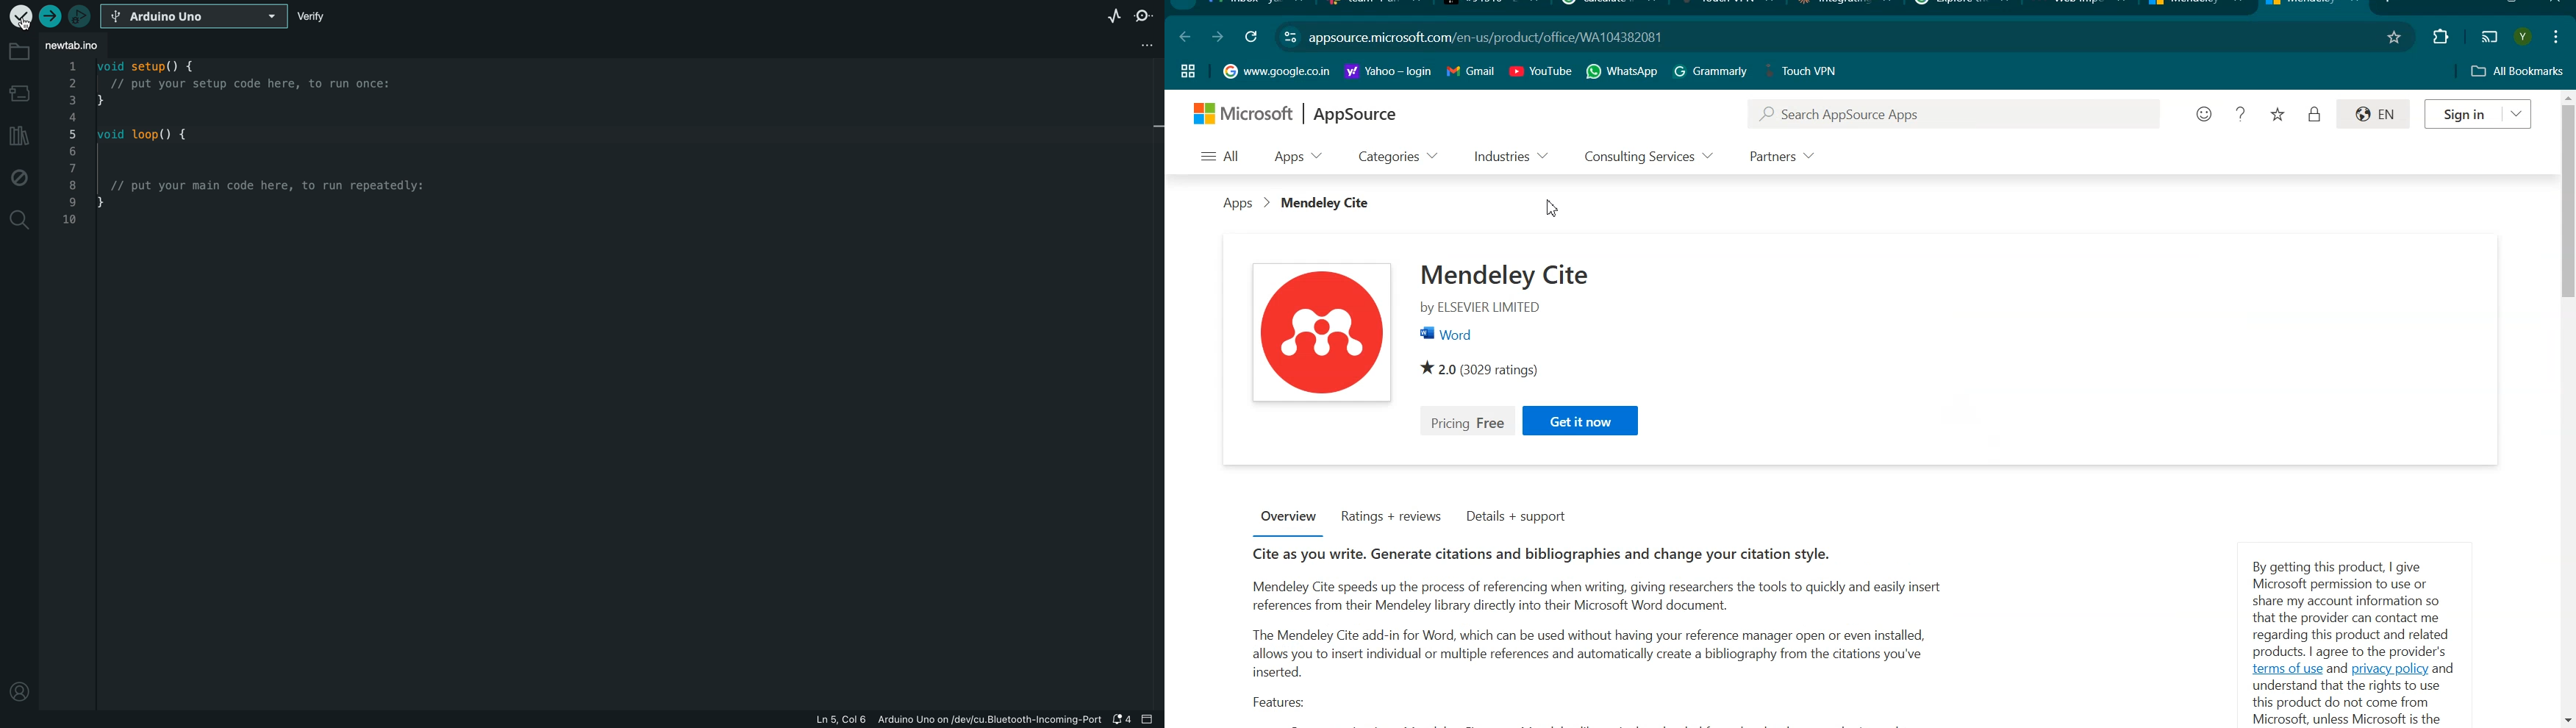 This screenshot has height=728, width=2576. Describe the element at coordinates (1276, 71) in the screenshot. I see `Google Bookmarks` at that location.